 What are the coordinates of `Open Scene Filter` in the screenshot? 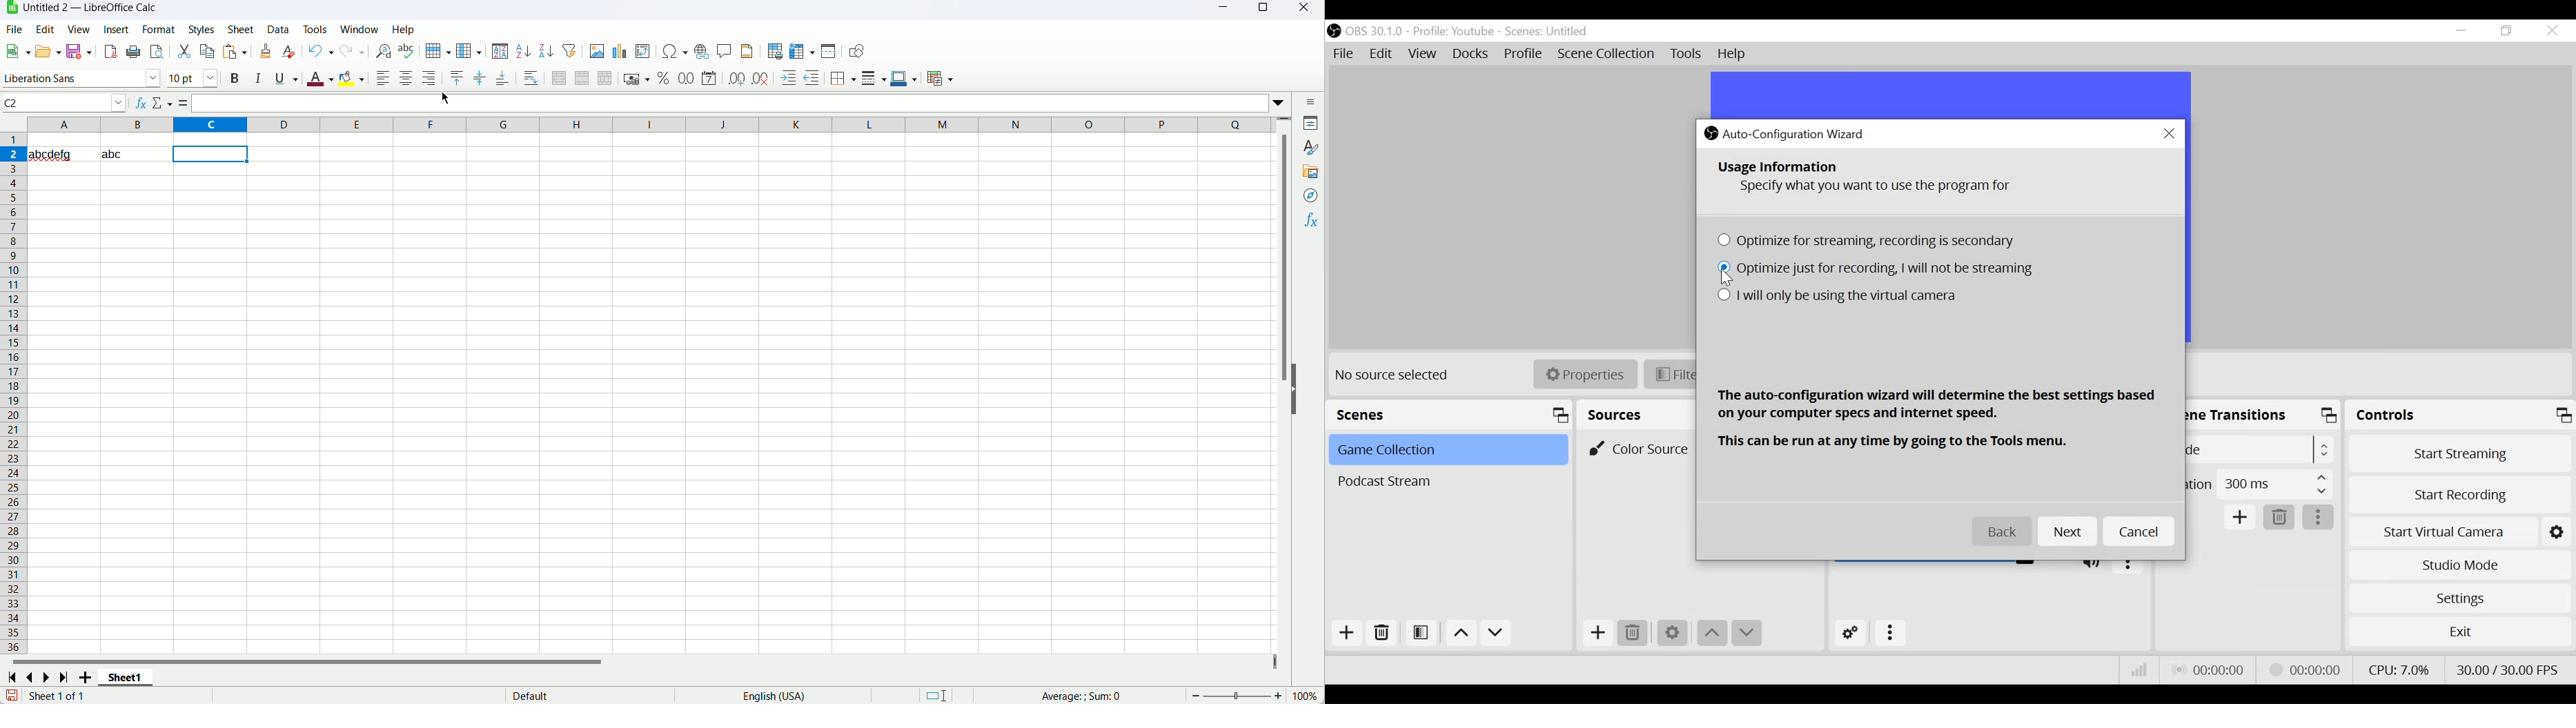 It's located at (1421, 633).